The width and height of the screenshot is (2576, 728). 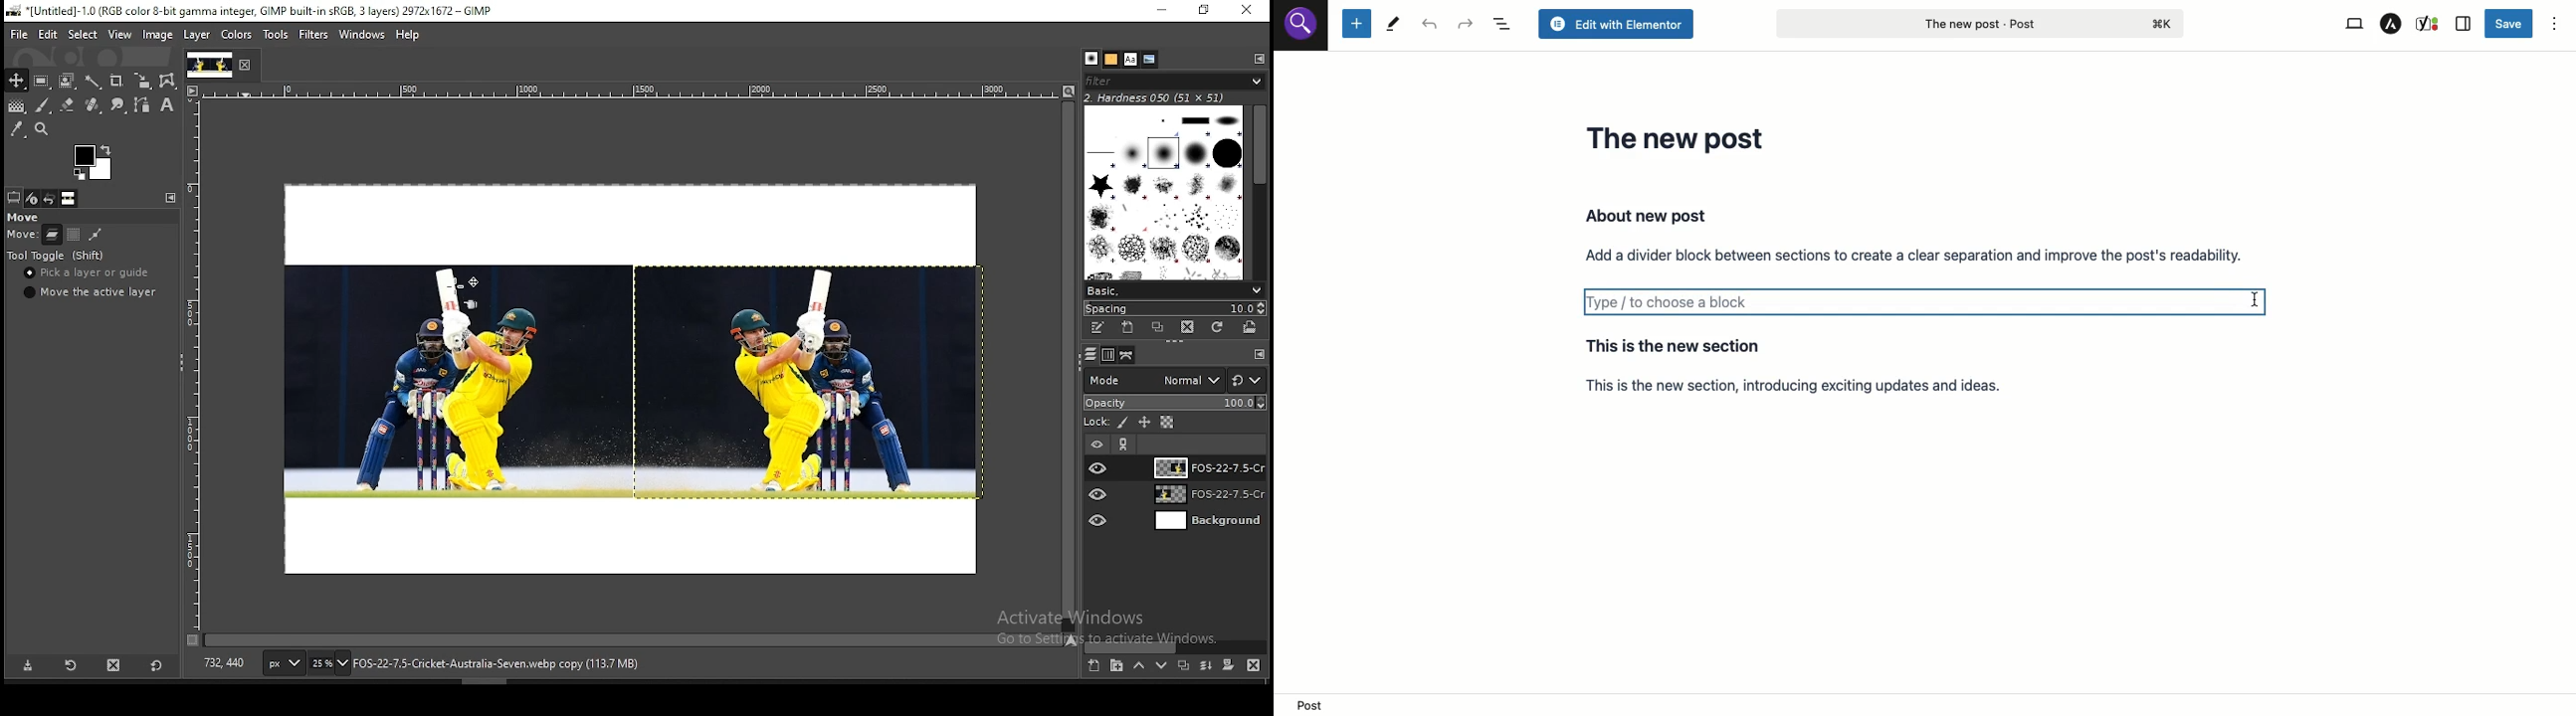 What do you see at coordinates (208, 65) in the screenshot?
I see `tab` at bounding box center [208, 65].